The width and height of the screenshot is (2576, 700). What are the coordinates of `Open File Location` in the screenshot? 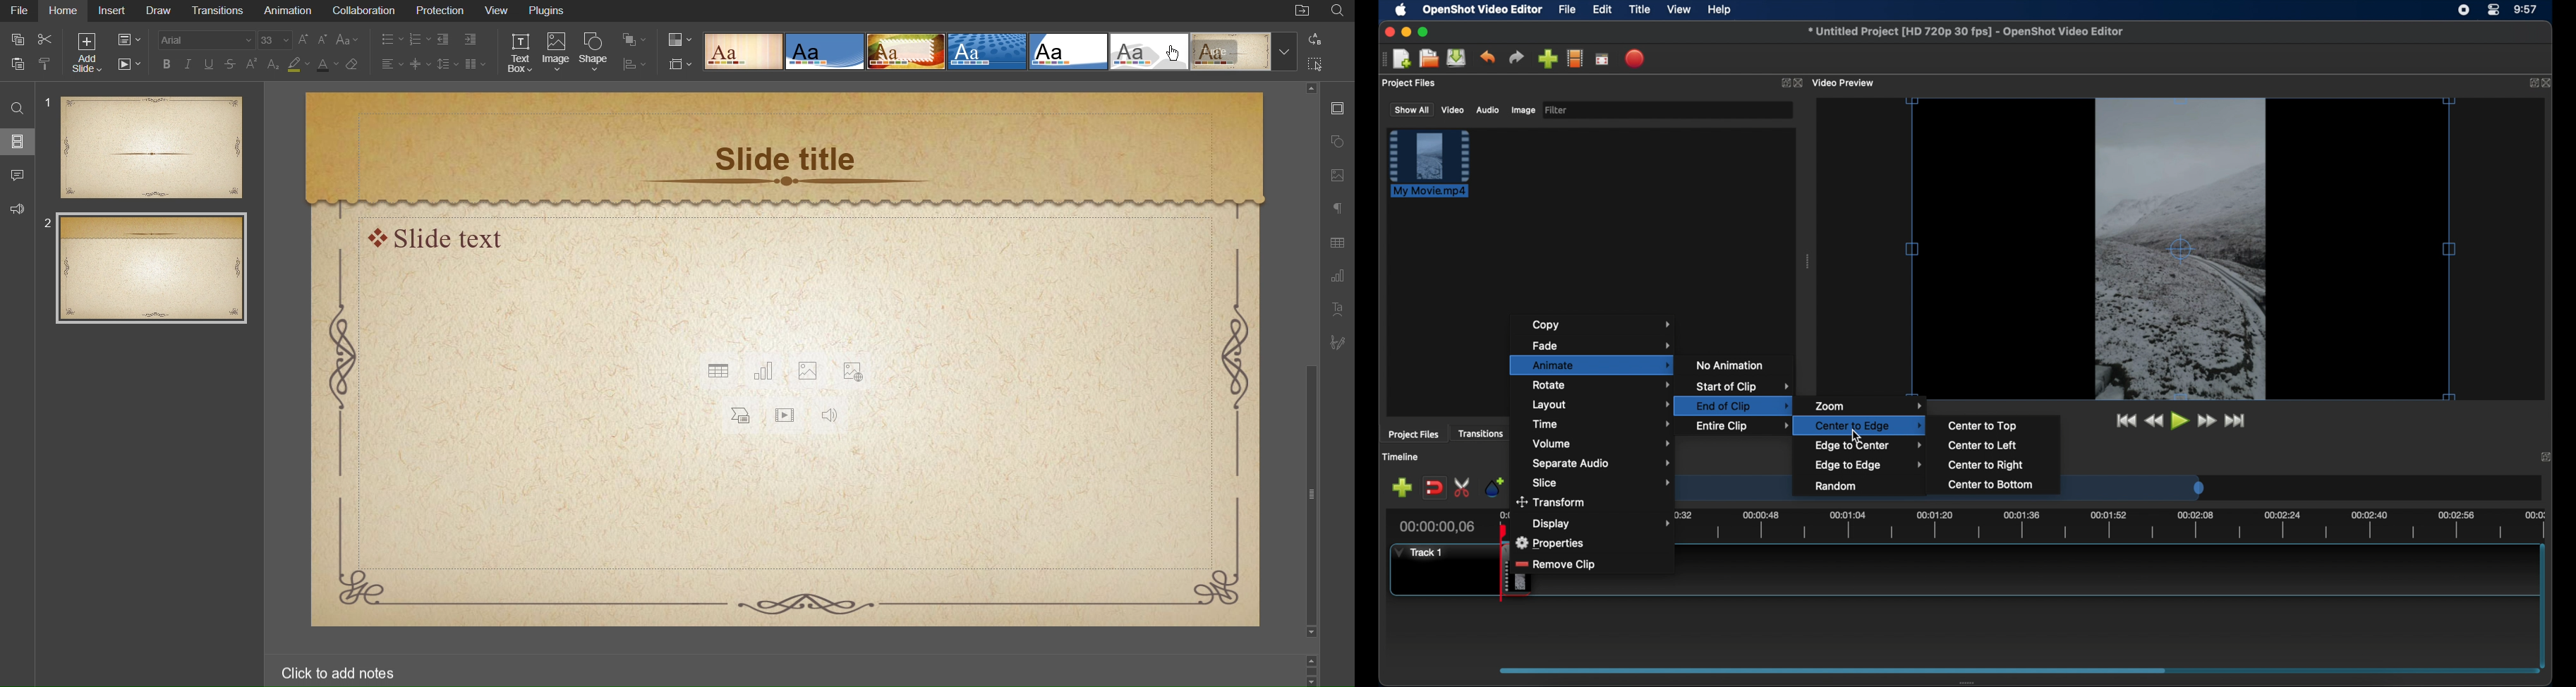 It's located at (1302, 12).